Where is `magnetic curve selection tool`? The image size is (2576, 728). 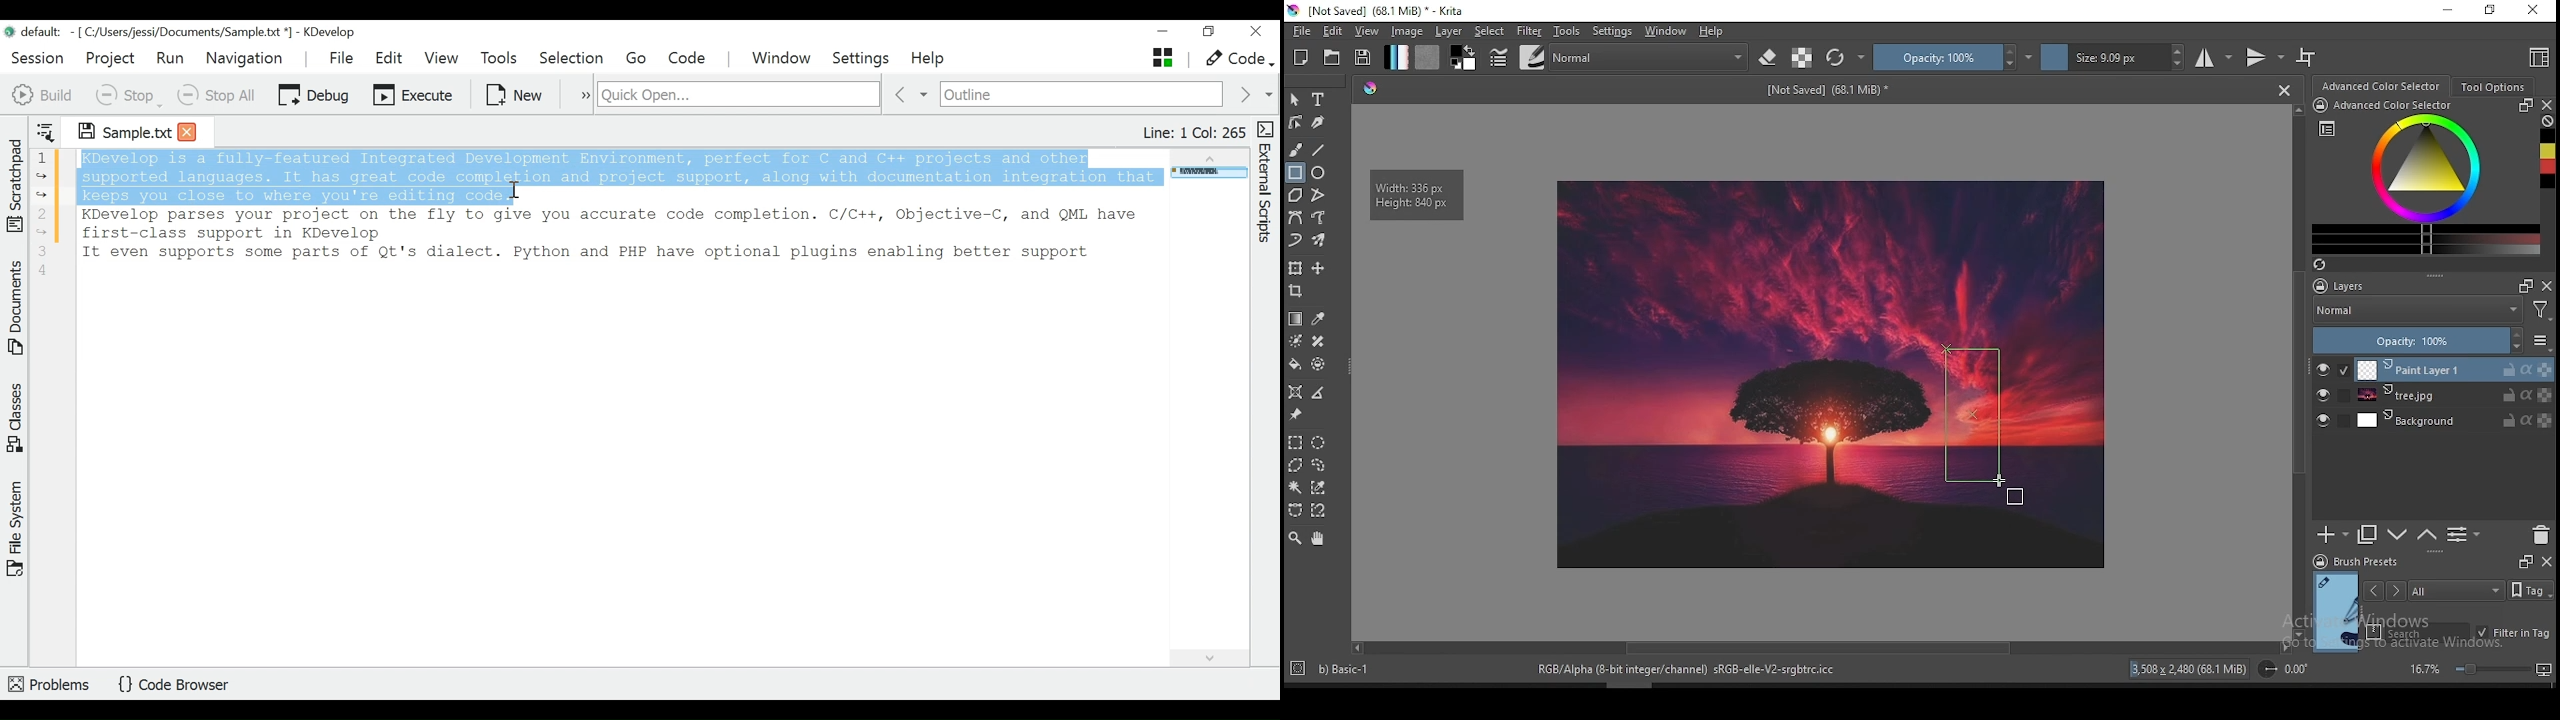 magnetic curve selection tool is located at coordinates (1320, 511).